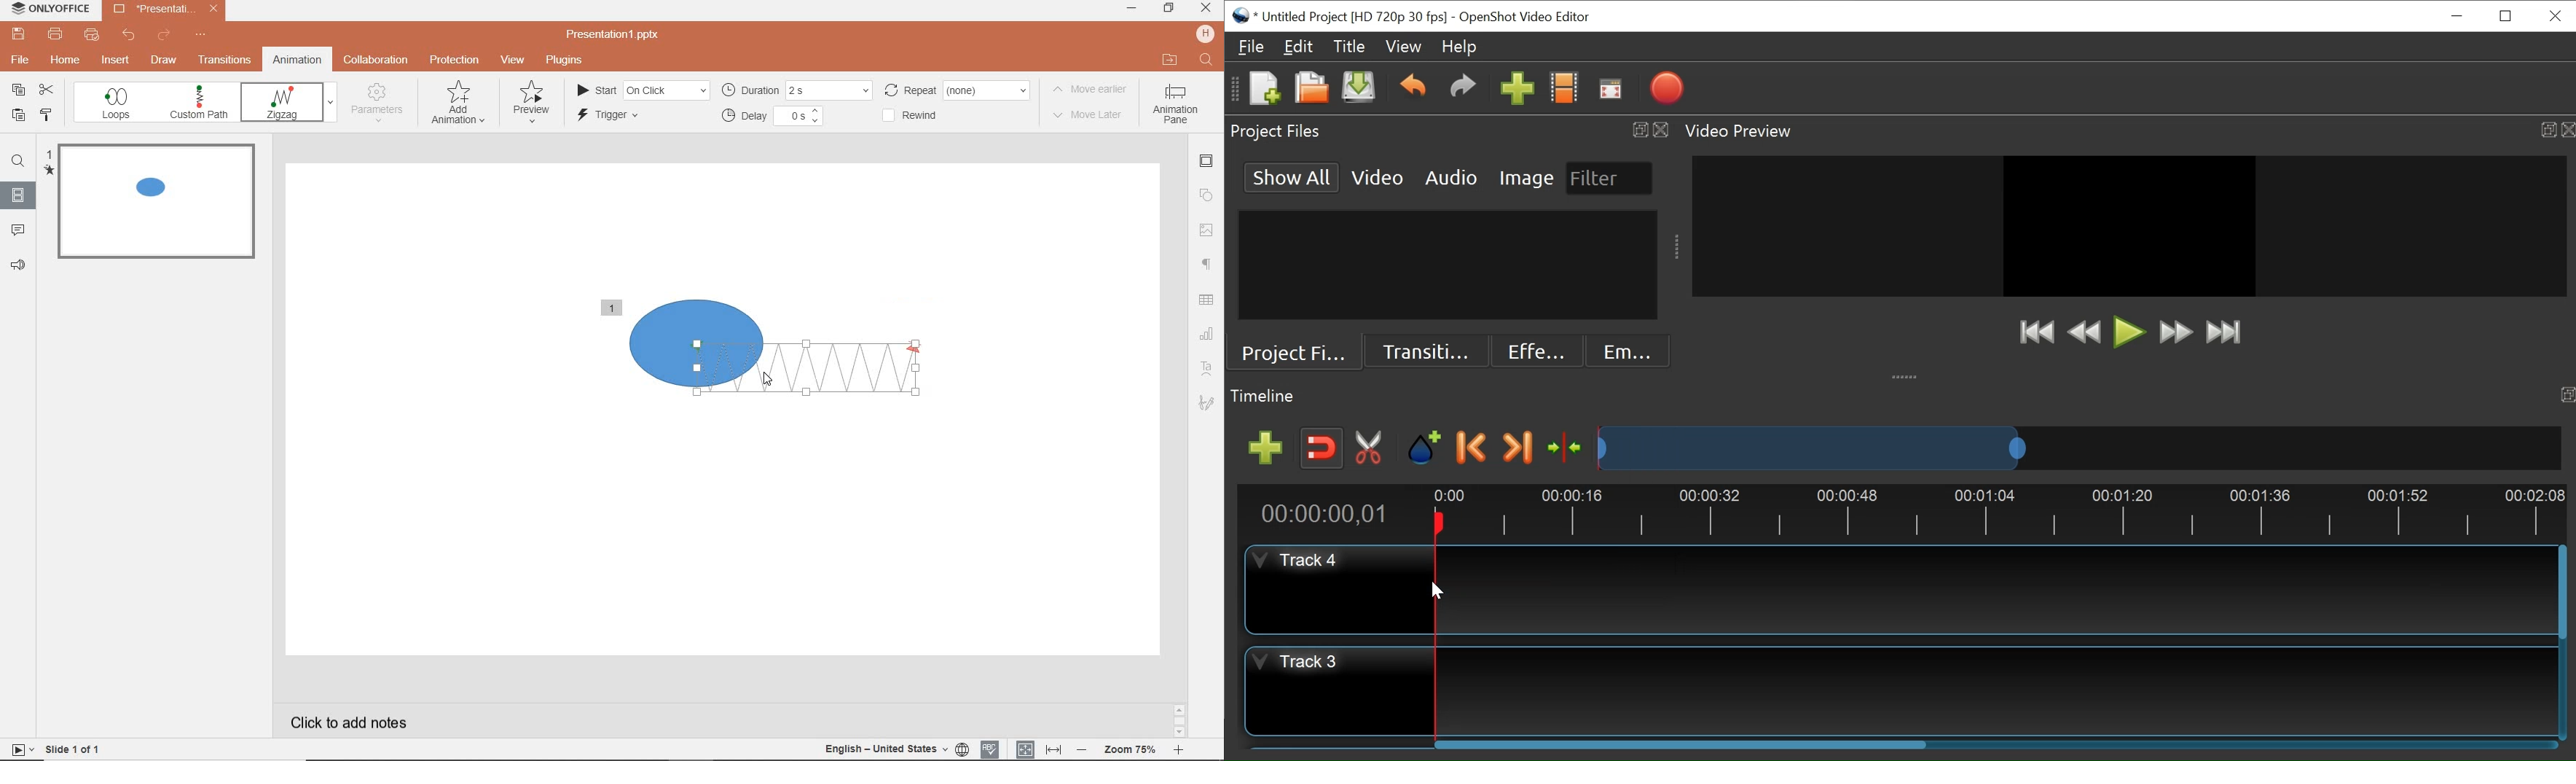  Describe the element at coordinates (1628, 351) in the screenshot. I see `Emoji` at that location.